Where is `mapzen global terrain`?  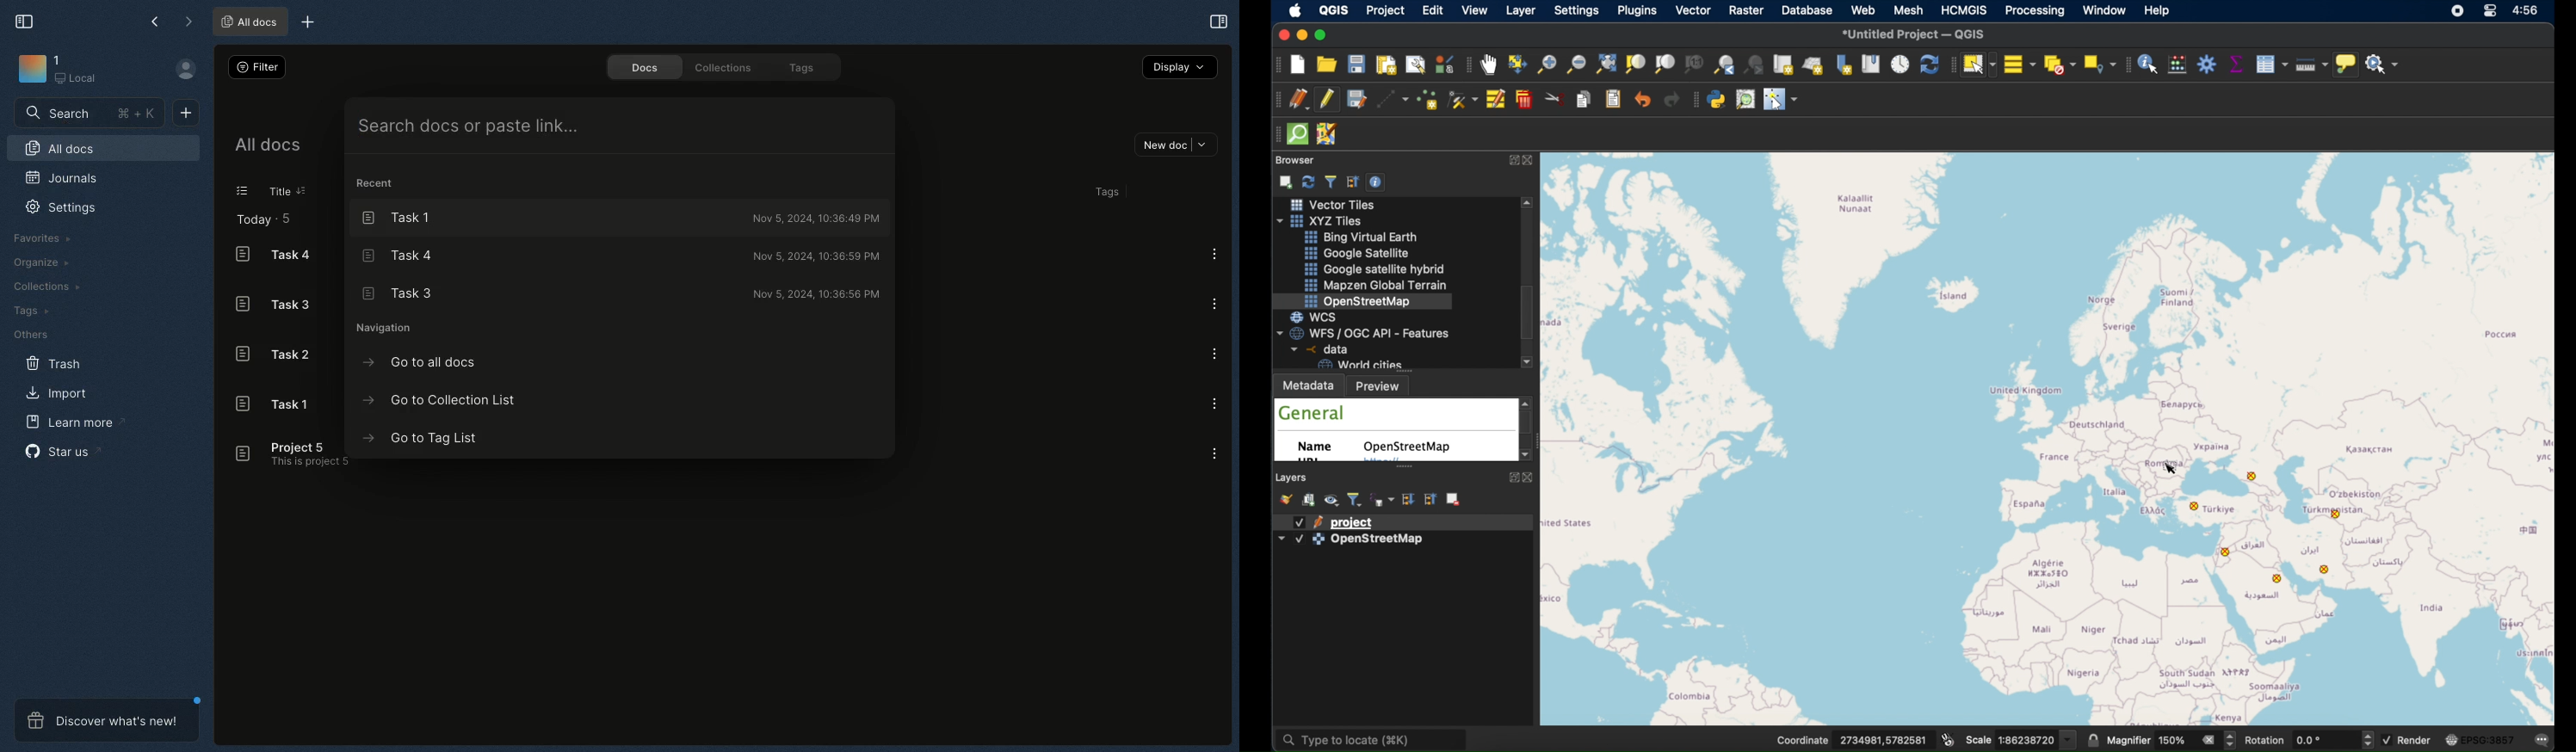 mapzen global terrain is located at coordinates (1378, 285).